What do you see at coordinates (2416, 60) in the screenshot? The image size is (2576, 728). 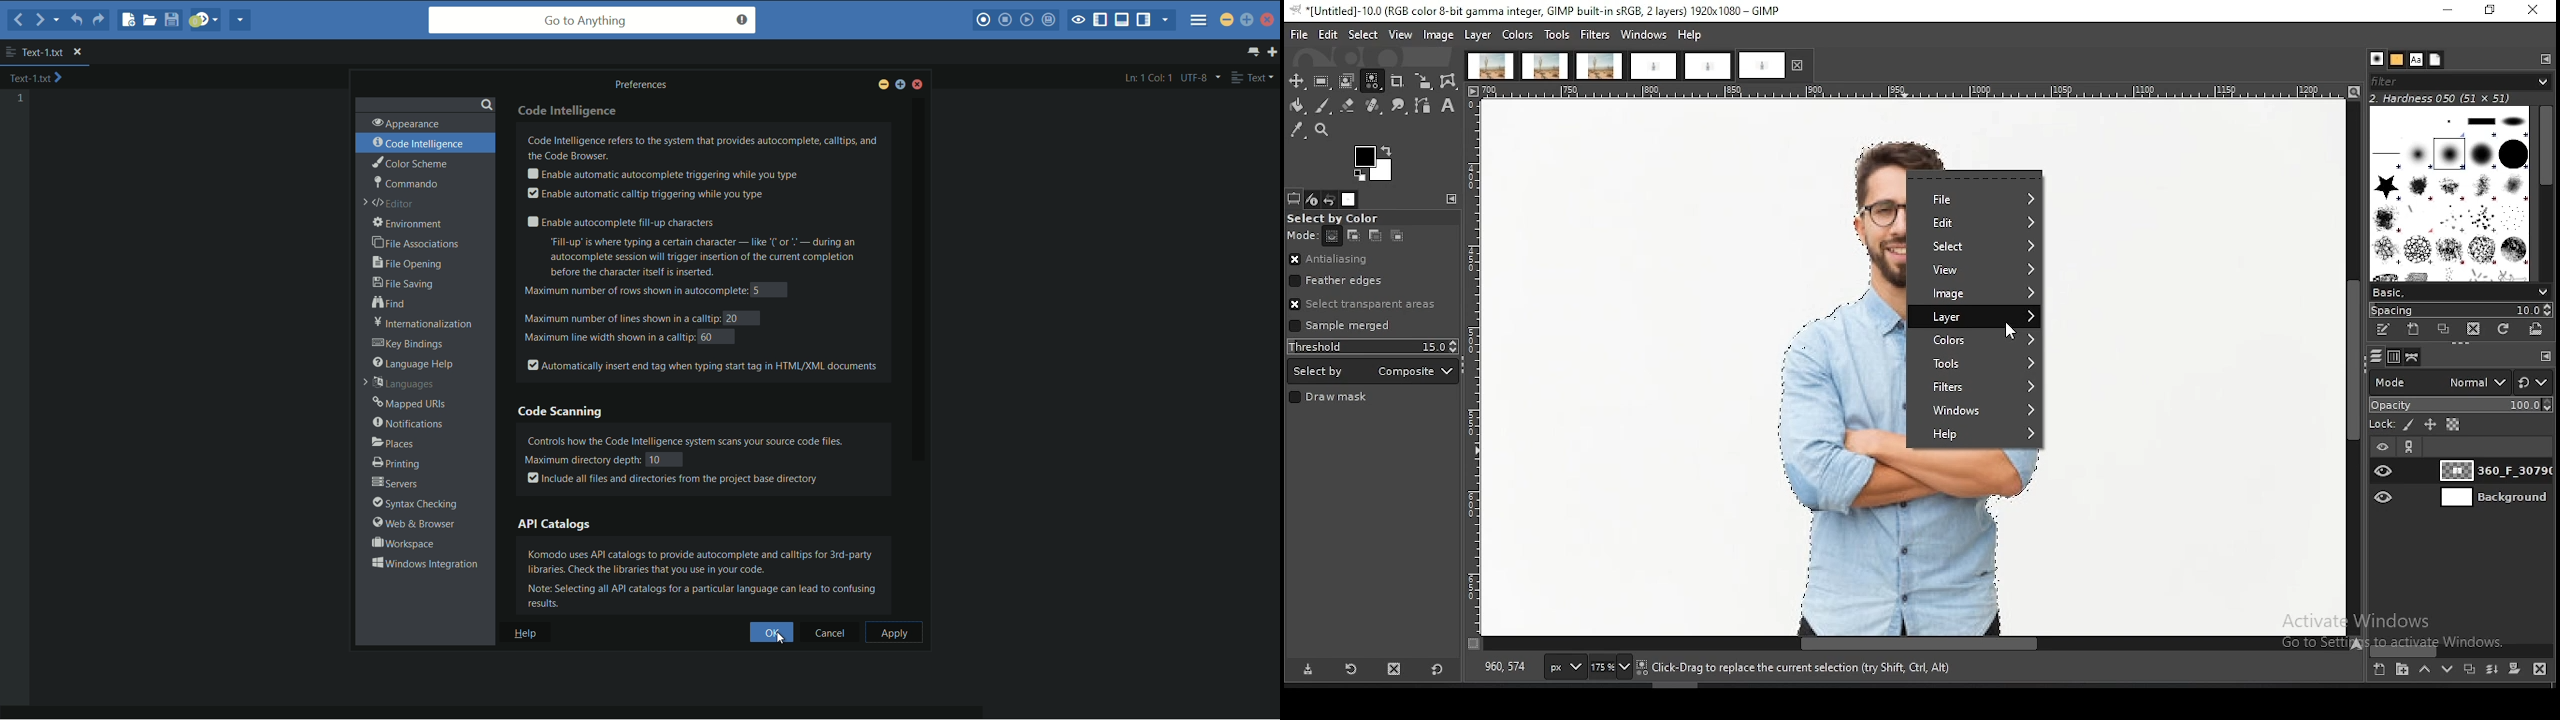 I see `fonts` at bounding box center [2416, 60].